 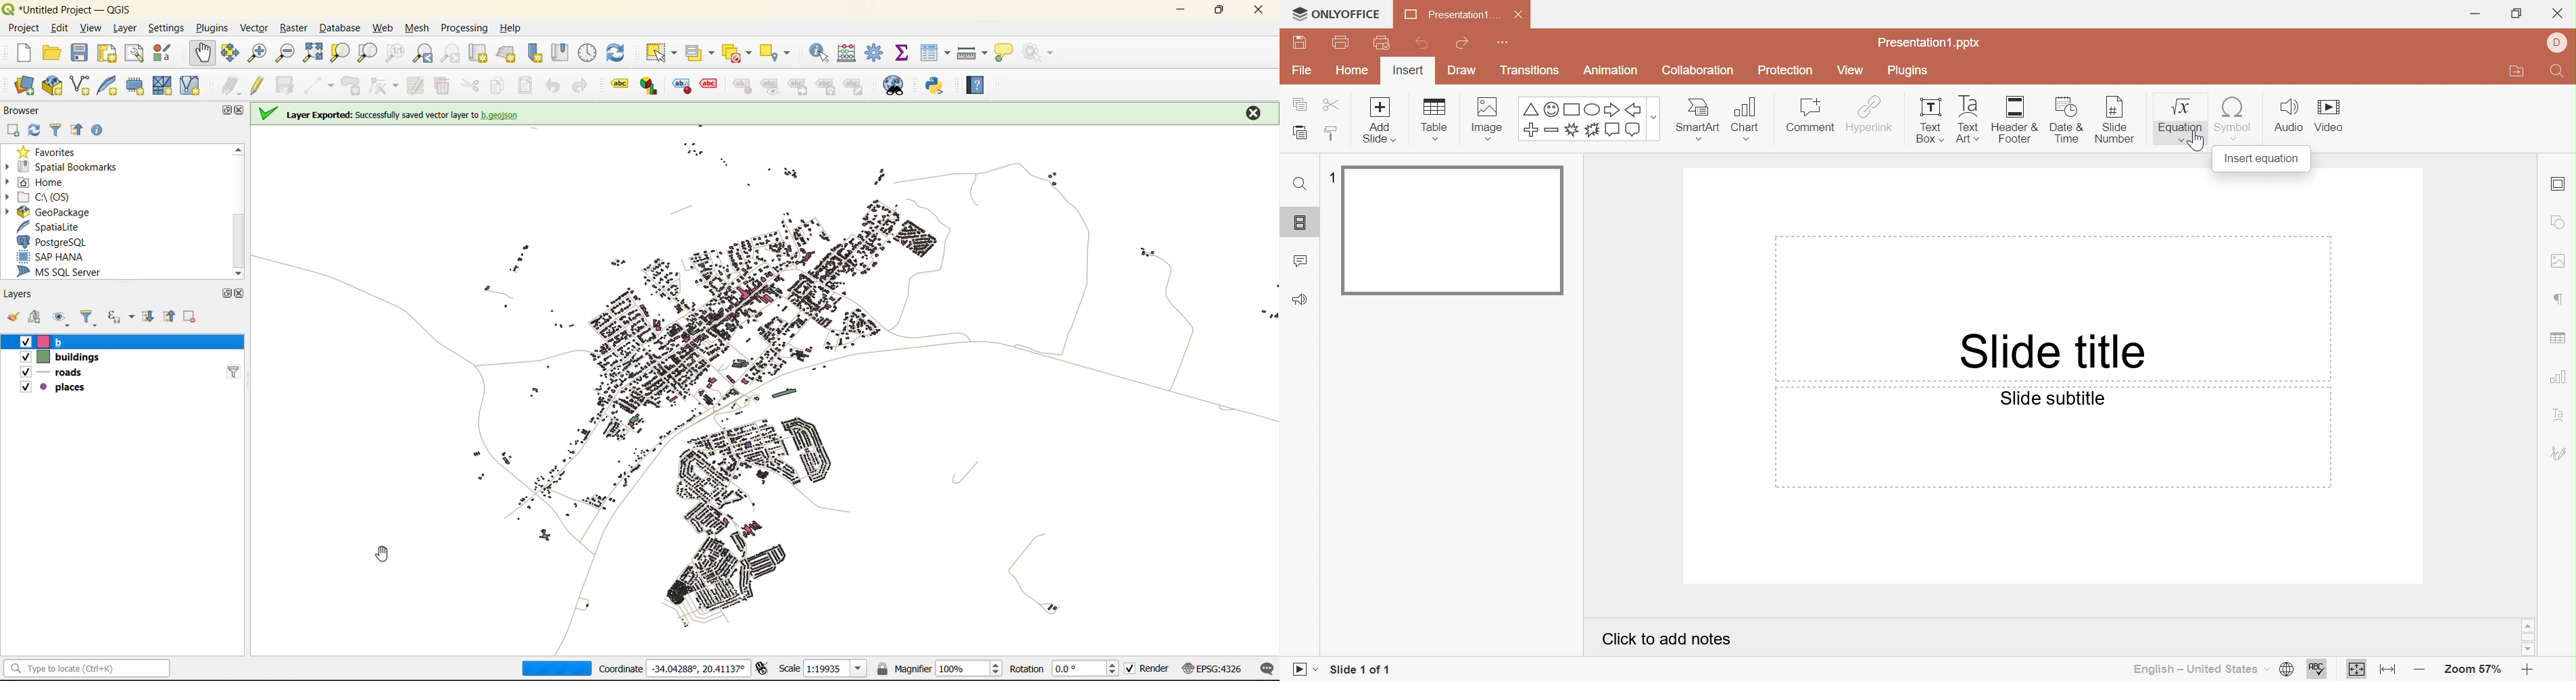 I want to click on new mesh, so click(x=161, y=85).